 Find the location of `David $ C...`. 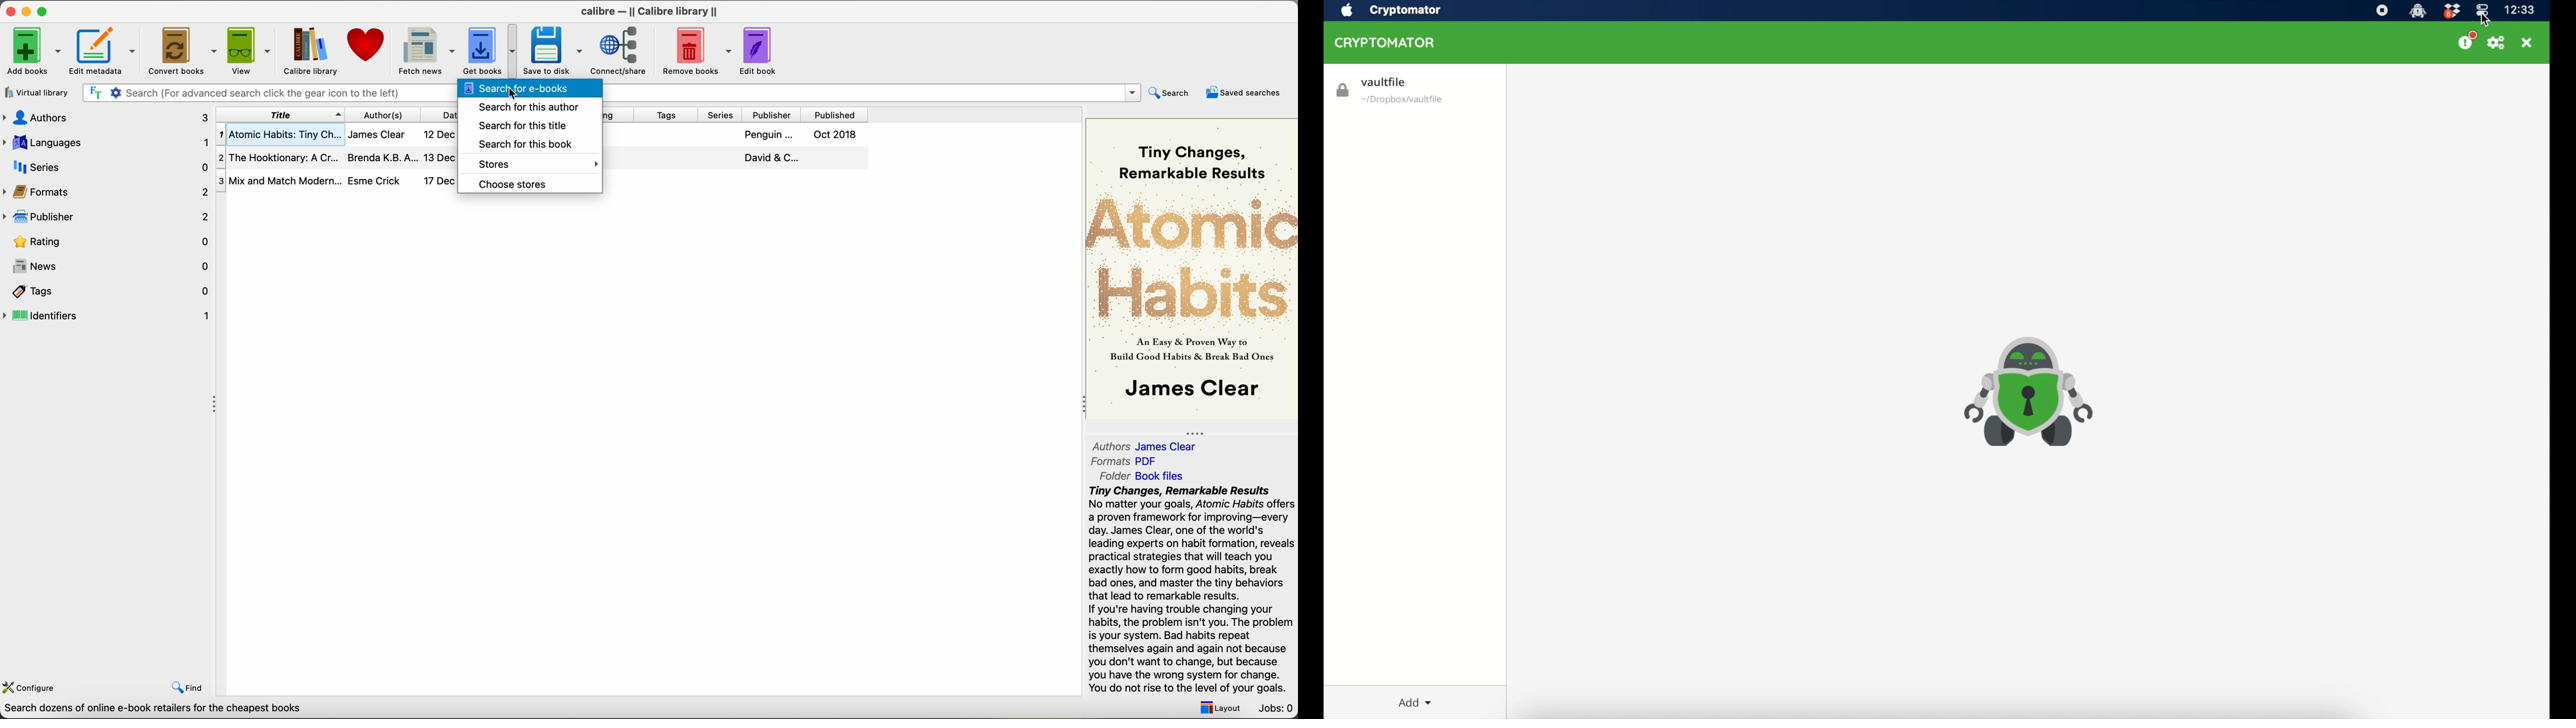

David $ C... is located at coordinates (772, 157).